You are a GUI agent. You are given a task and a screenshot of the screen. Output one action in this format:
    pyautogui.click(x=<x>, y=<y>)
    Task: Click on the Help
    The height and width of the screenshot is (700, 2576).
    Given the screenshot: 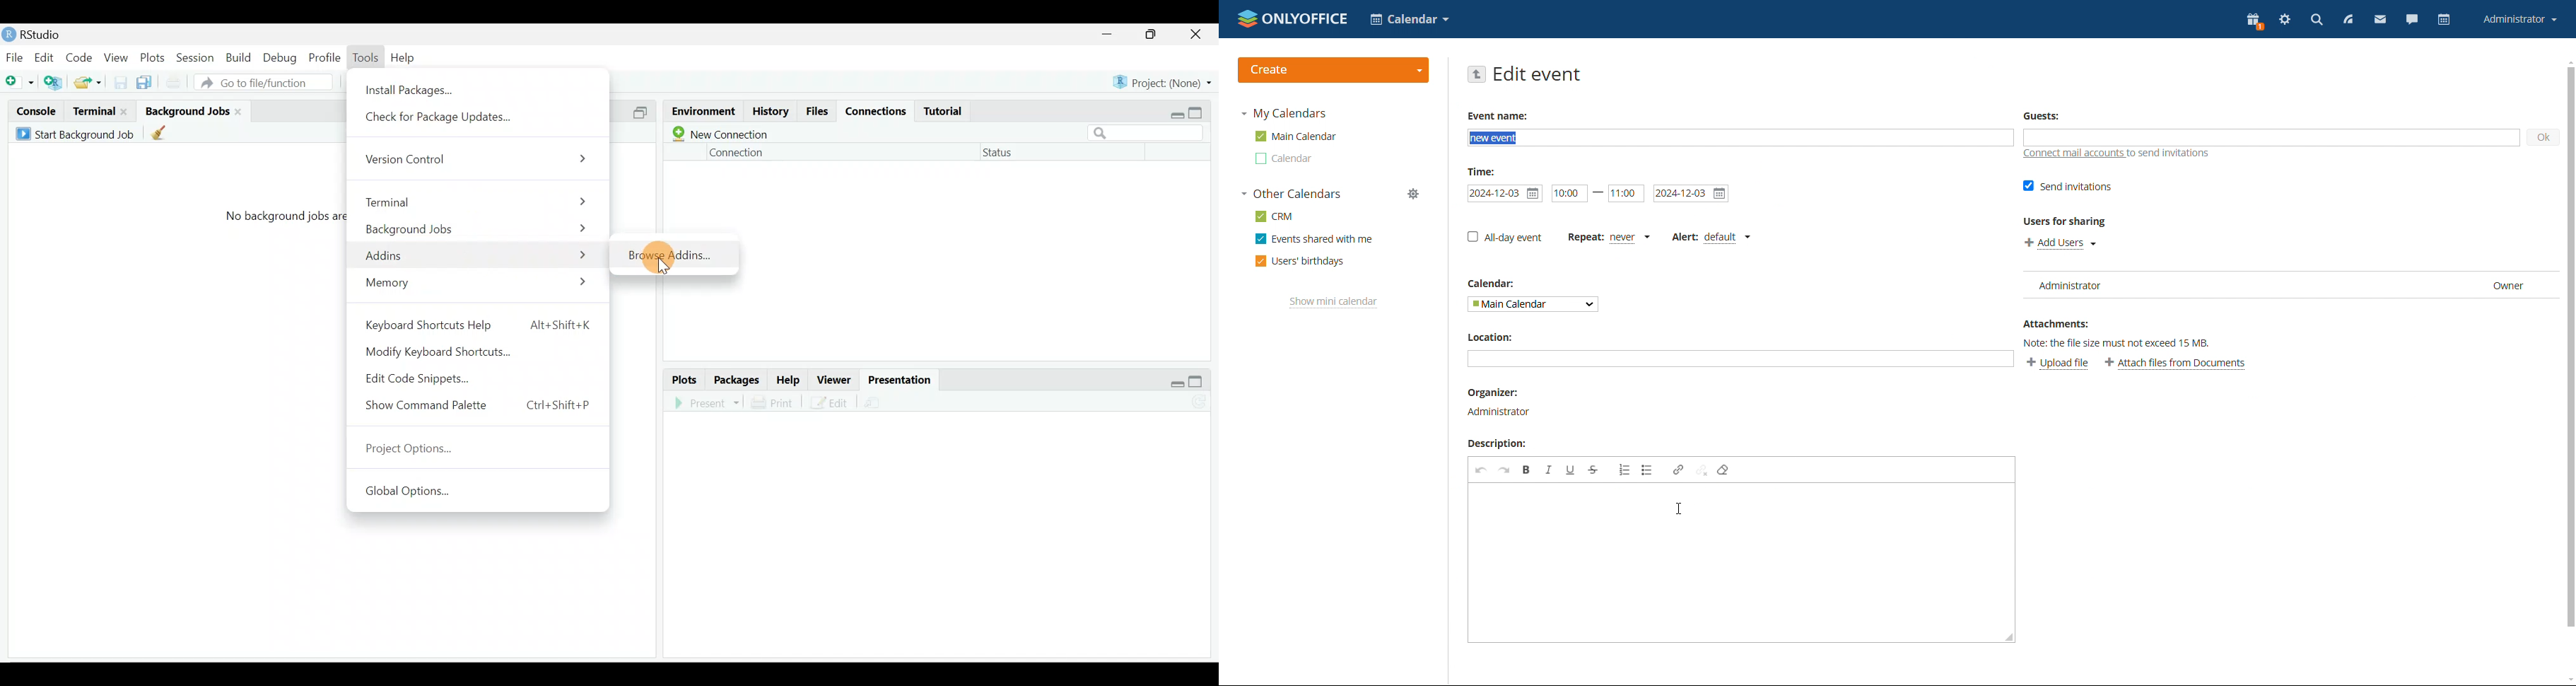 What is the action you would take?
    pyautogui.click(x=789, y=379)
    